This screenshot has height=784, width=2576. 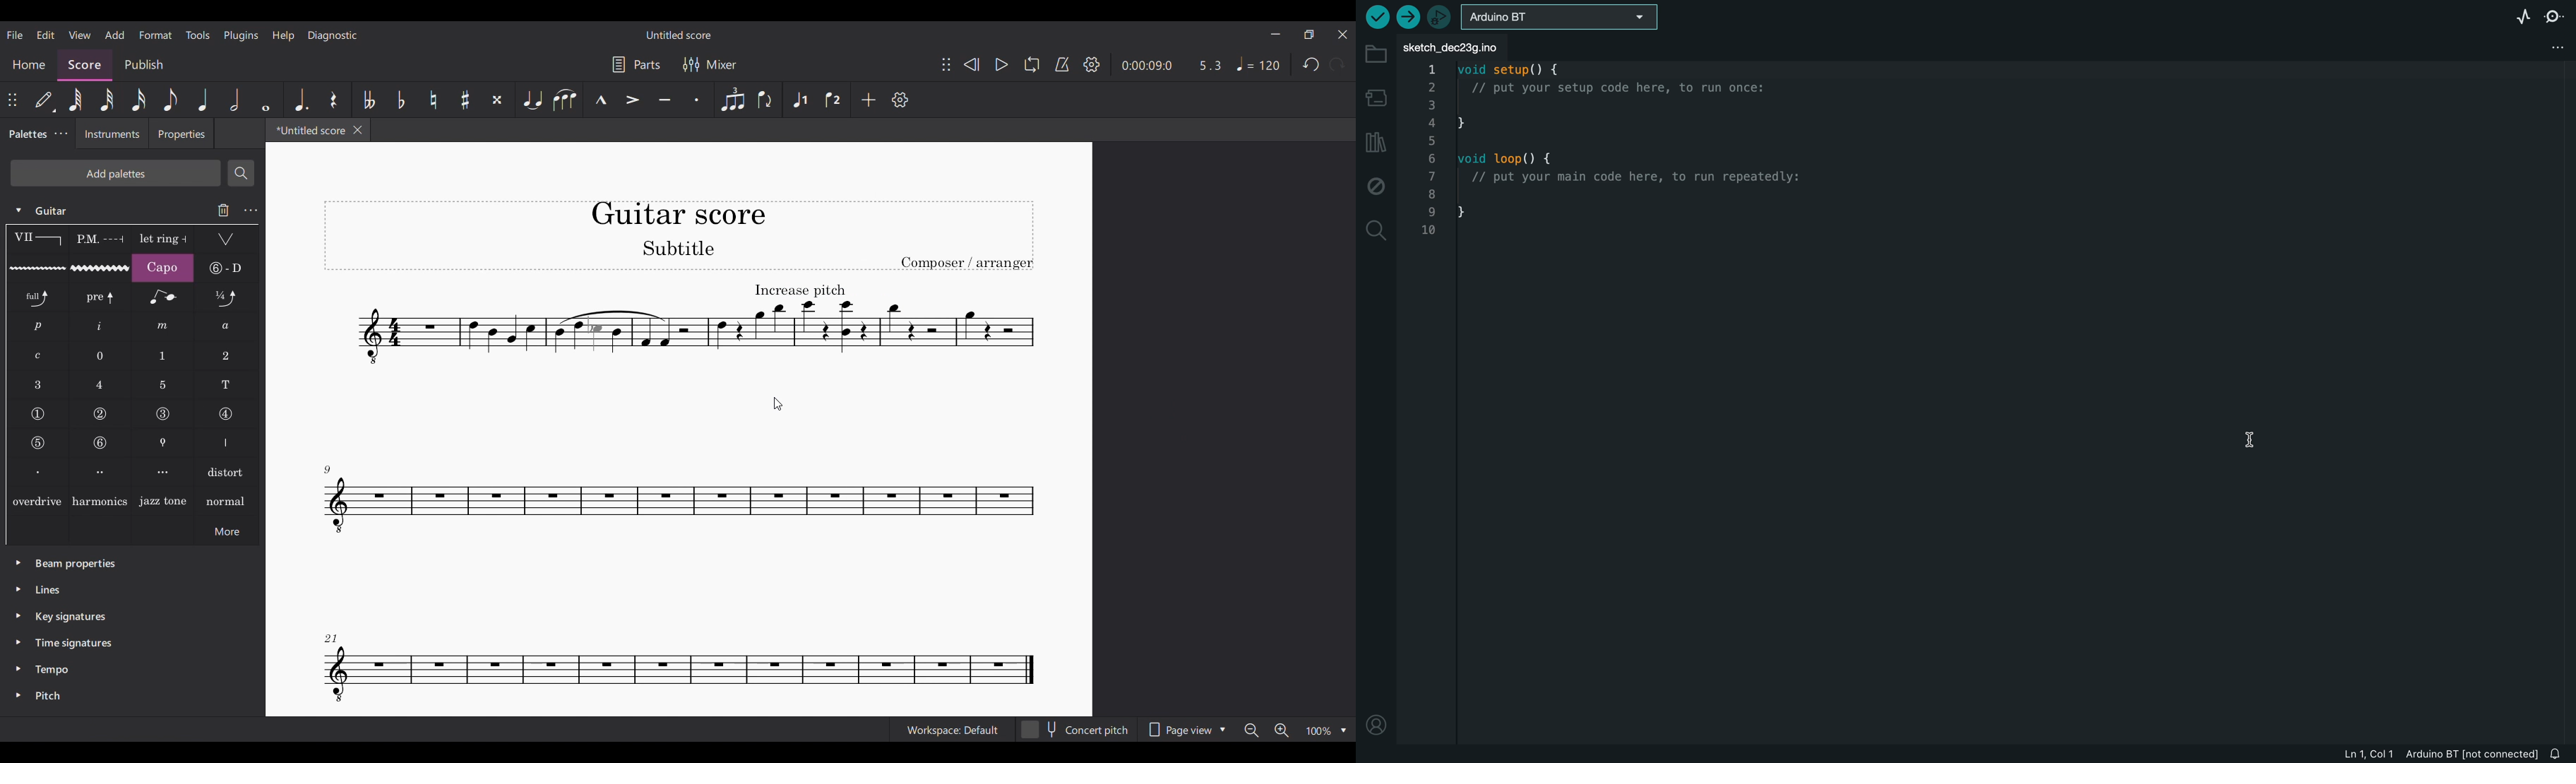 I want to click on Highlighted after current selection, so click(x=801, y=100).